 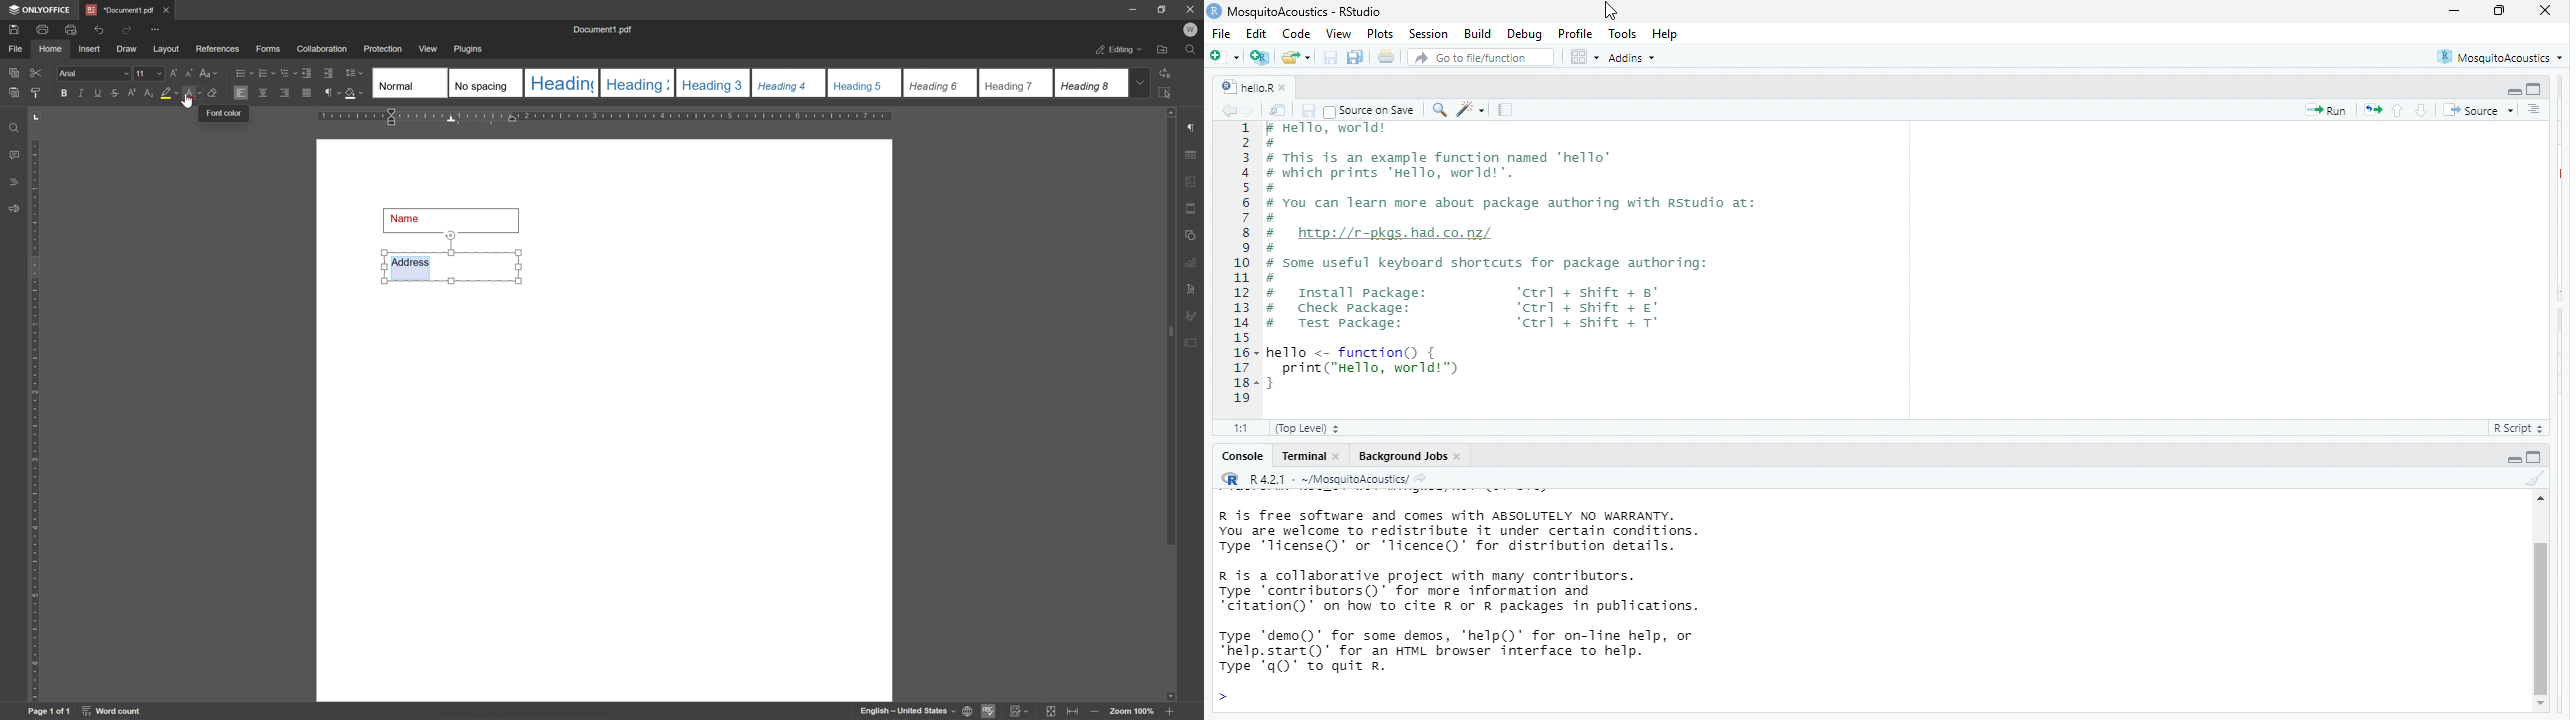 What do you see at coordinates (1224, 35) in the screenshot?
I see `file` at bounding box center [1224, 35].